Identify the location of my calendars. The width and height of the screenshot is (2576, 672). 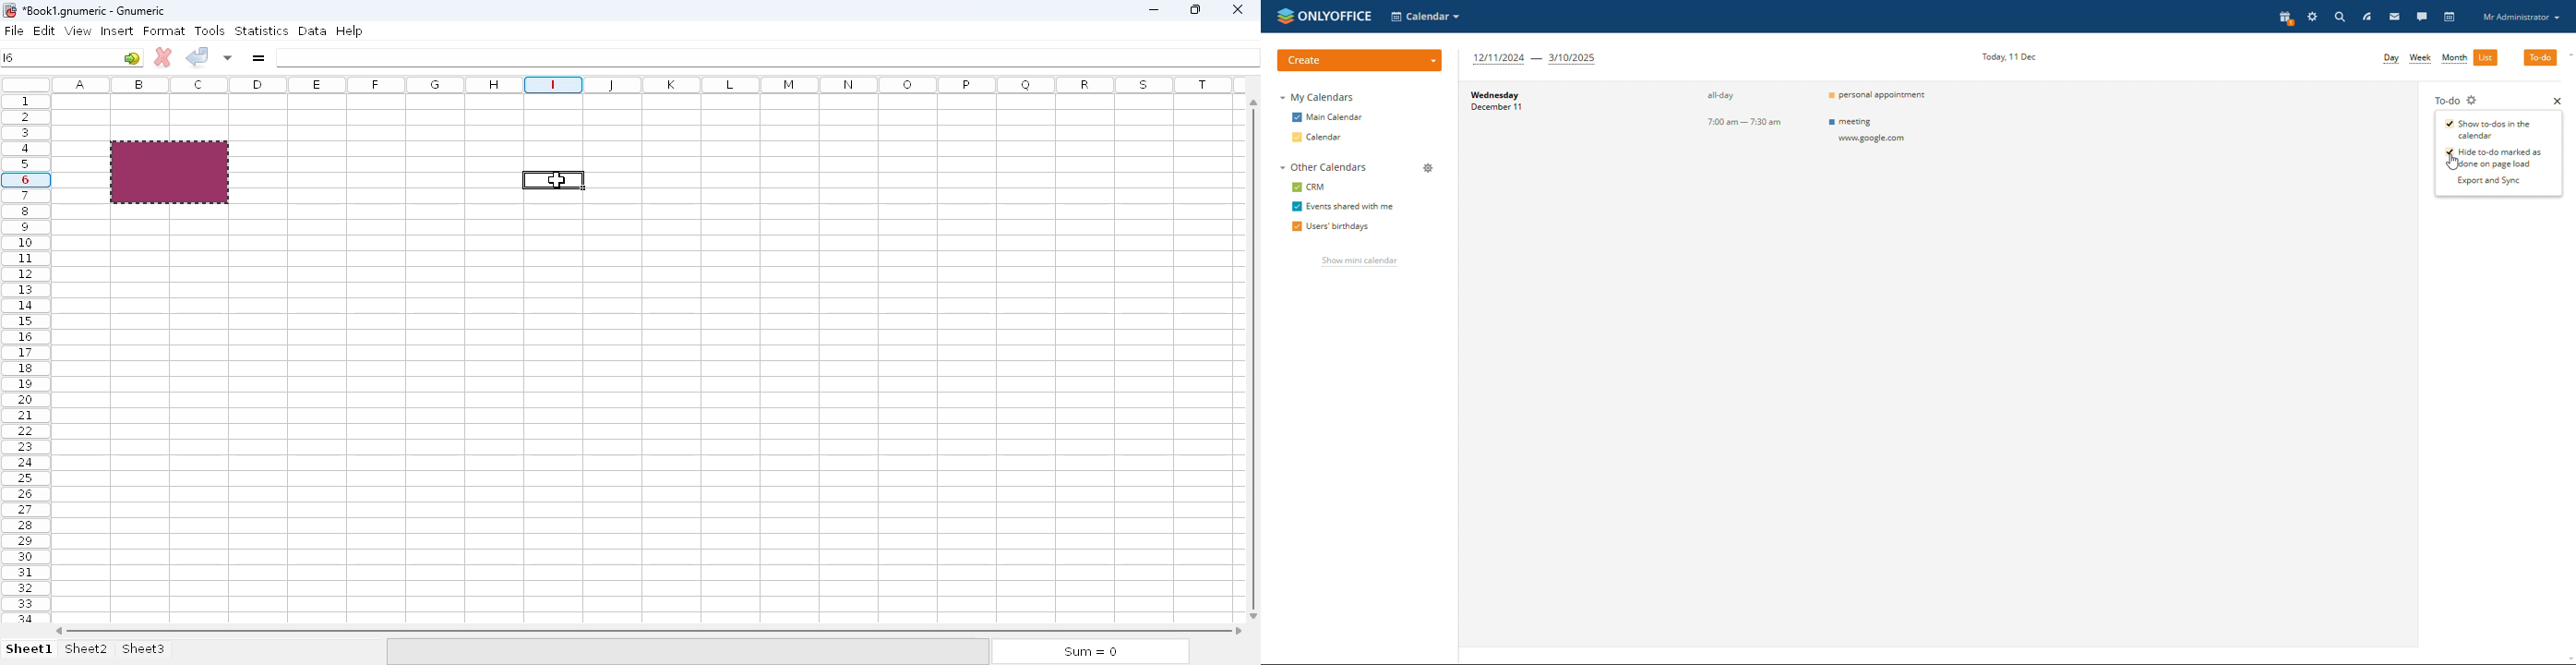
(1319, 97).